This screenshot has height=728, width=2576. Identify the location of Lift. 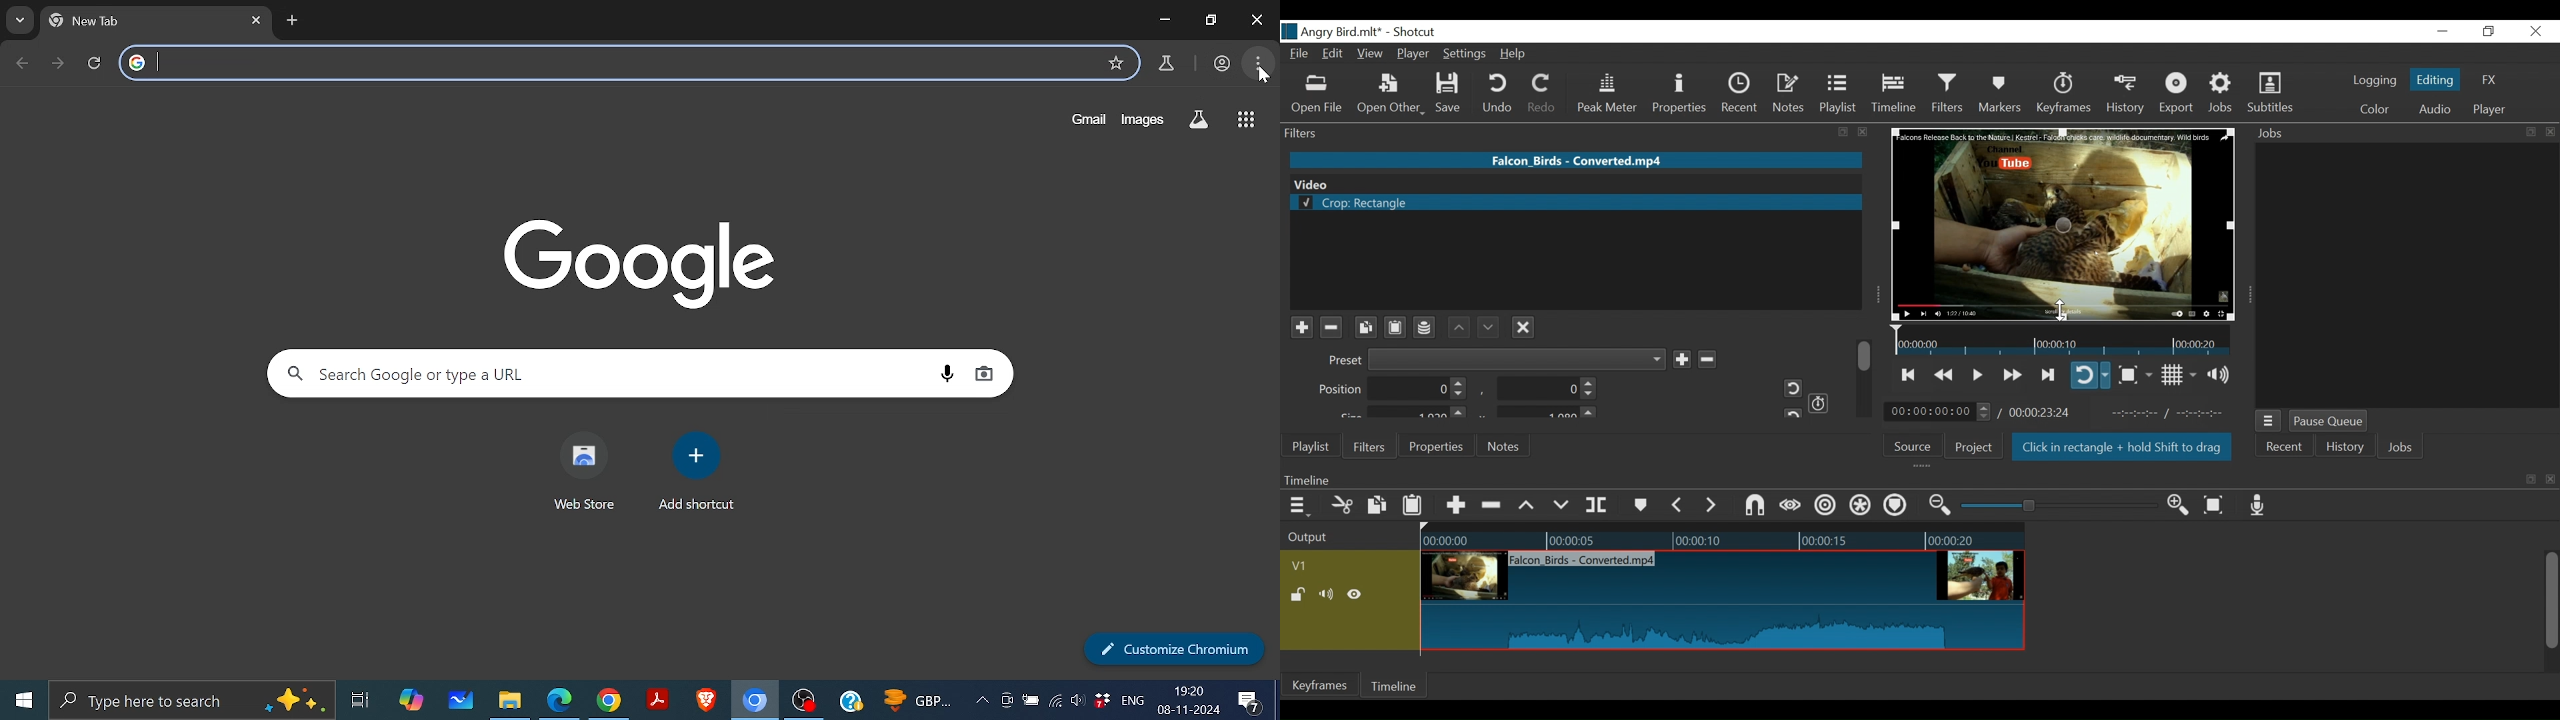
(1529, 506).